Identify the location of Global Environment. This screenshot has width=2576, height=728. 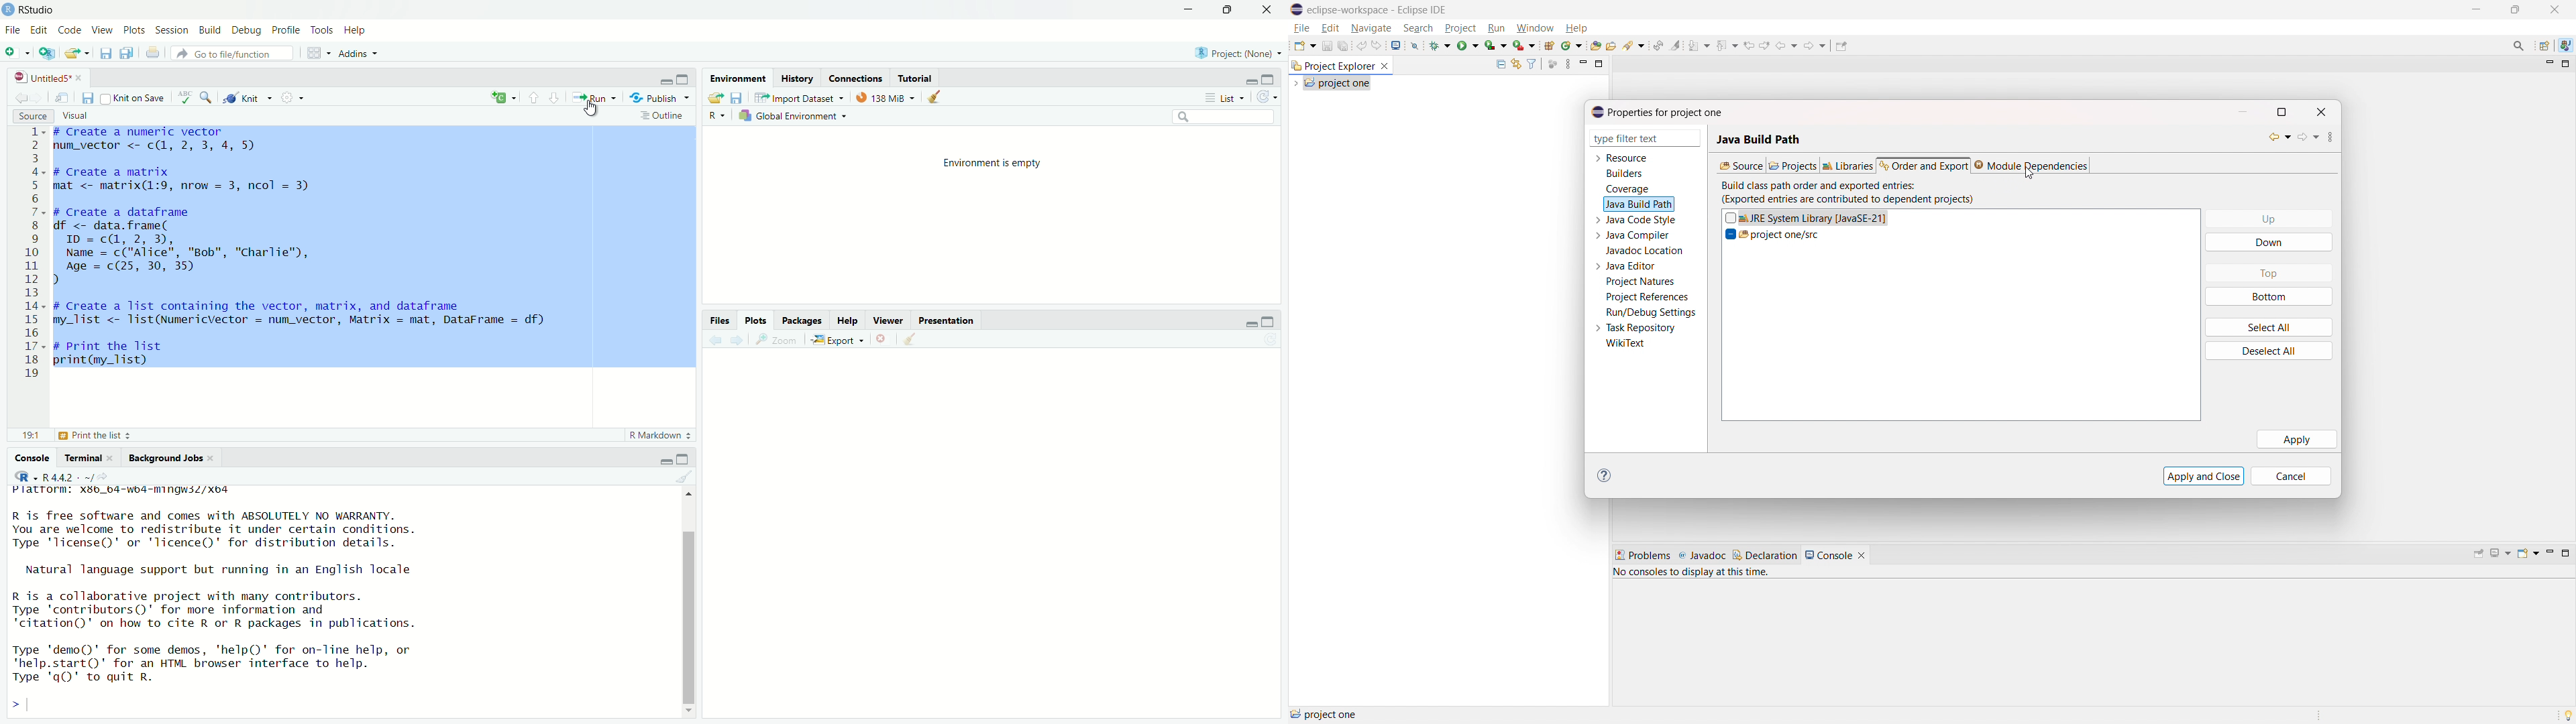
(796, 115).